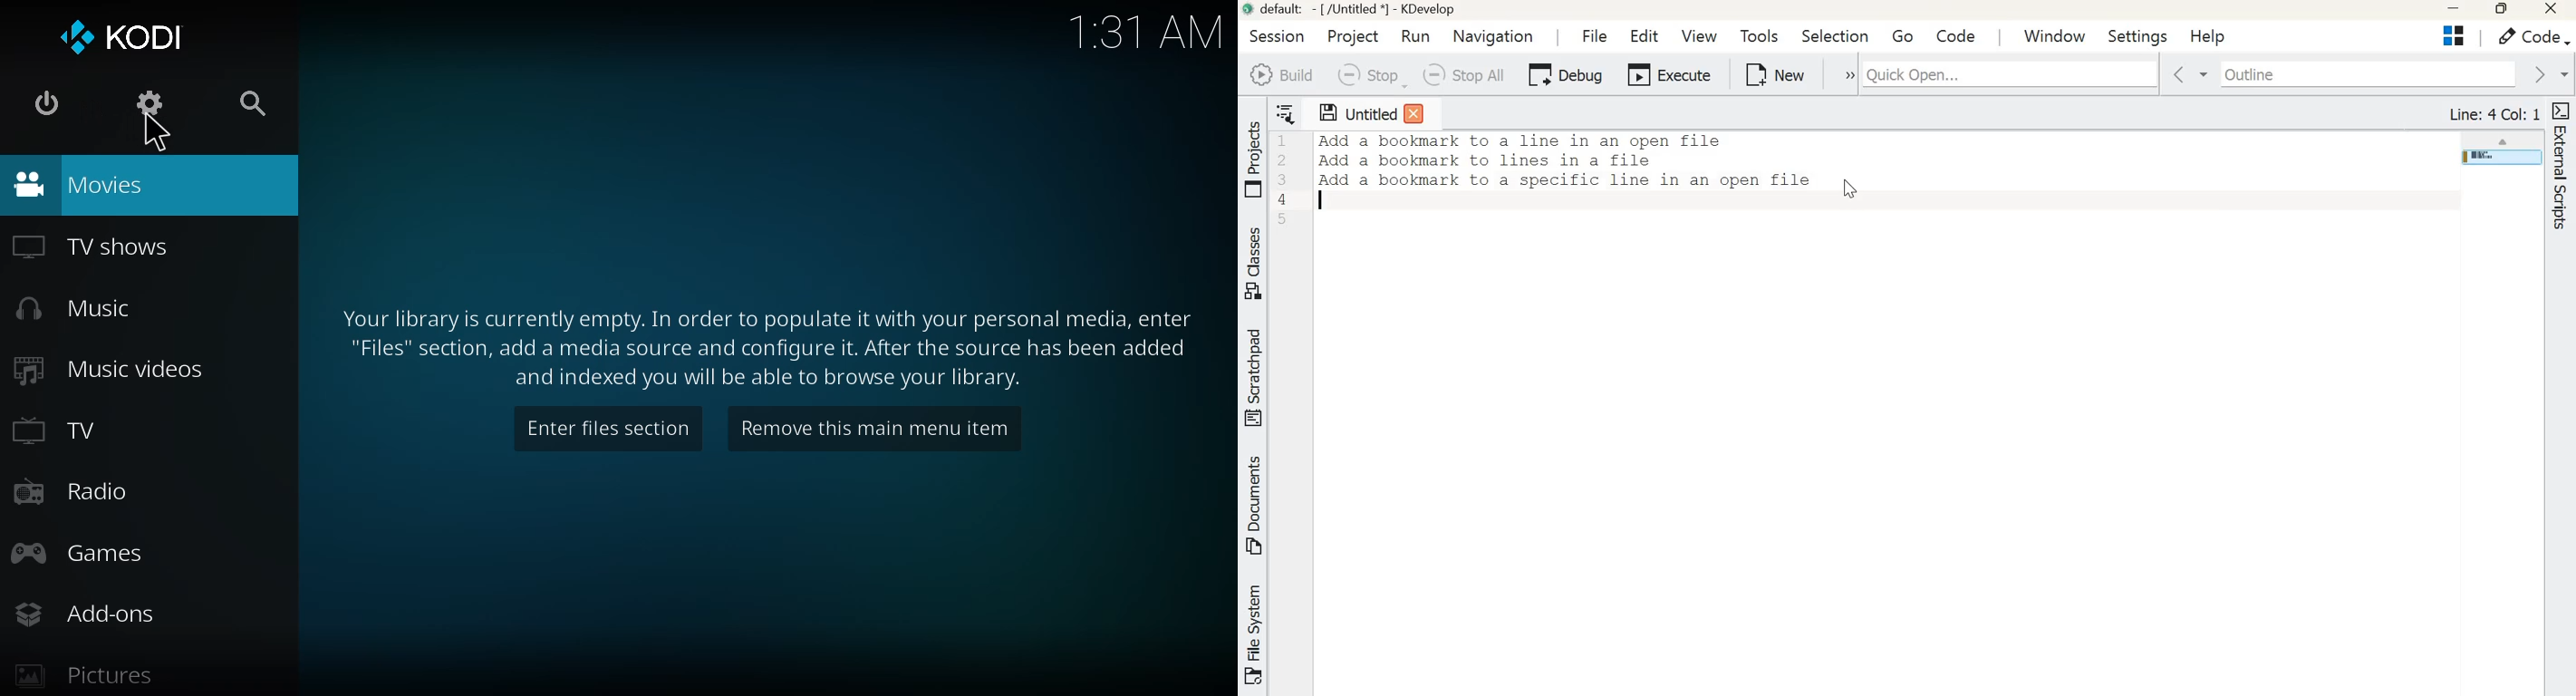 Image resolution: width=2576 pixels, height=700 pixels. Describe the element at coordinates (2503, 160) in the screenshot. I see `page overview` at that location.